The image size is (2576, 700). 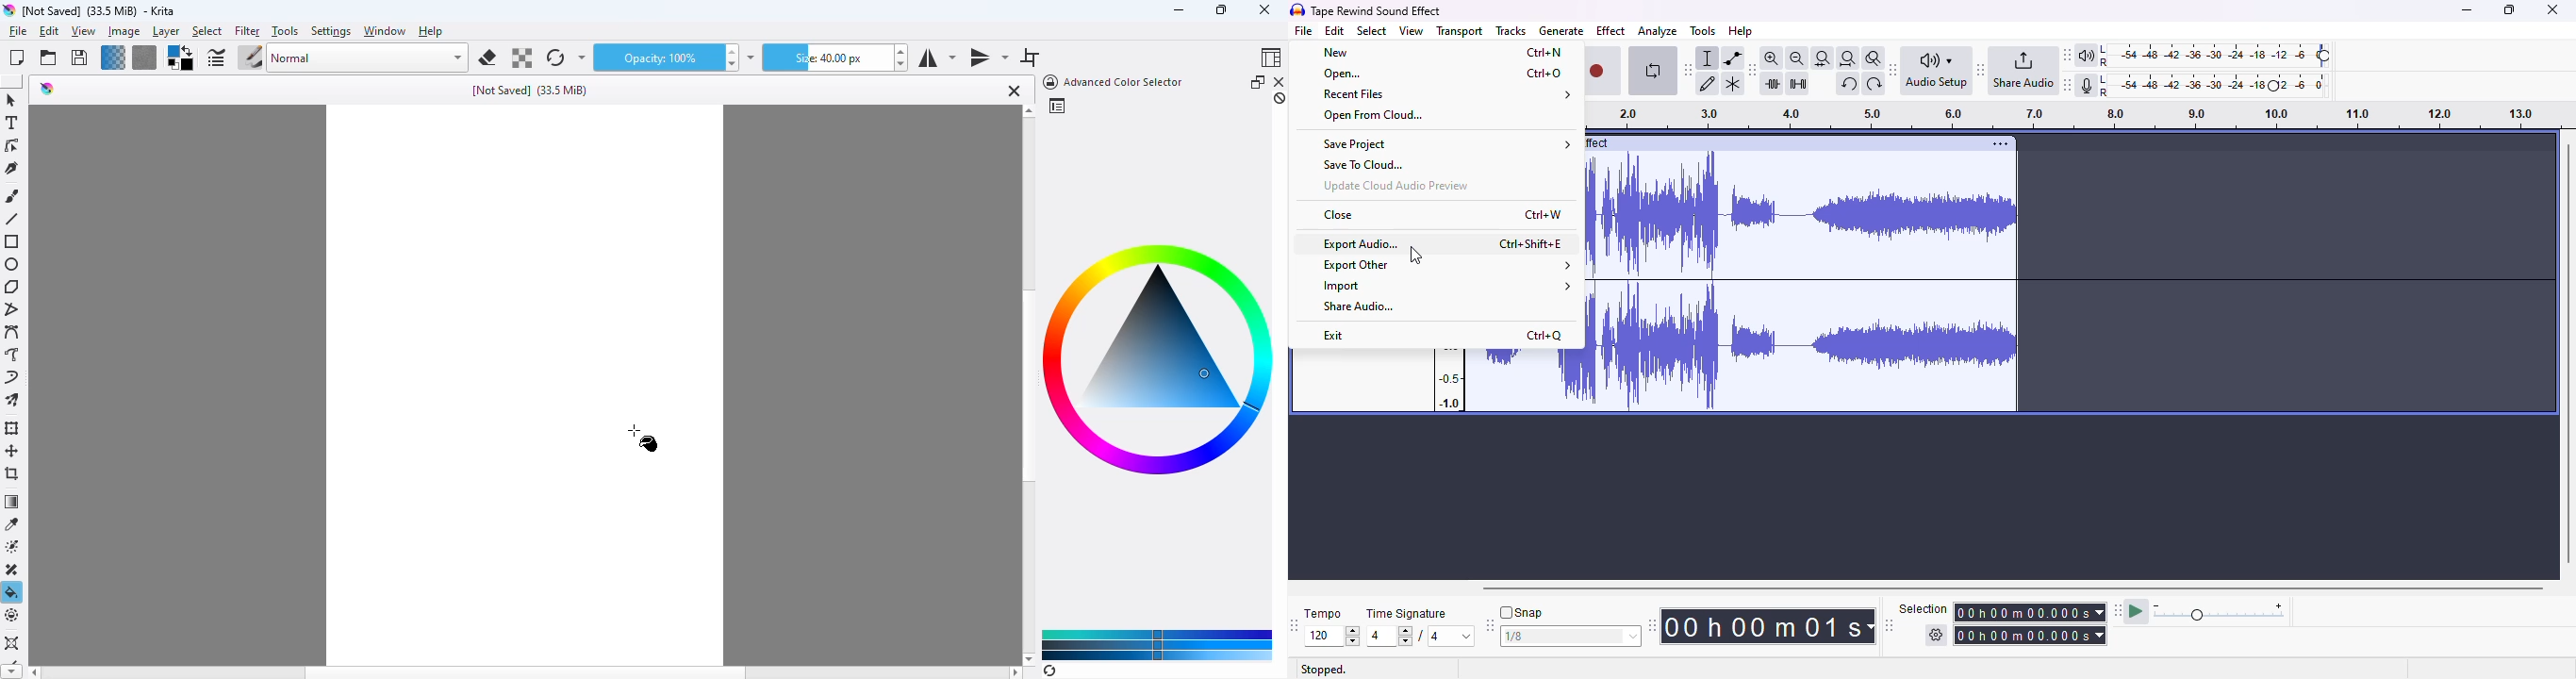 What do you see at coordinates (1336, 53) in the screenshot?
I see `new` at bounding box center [1336, 53].